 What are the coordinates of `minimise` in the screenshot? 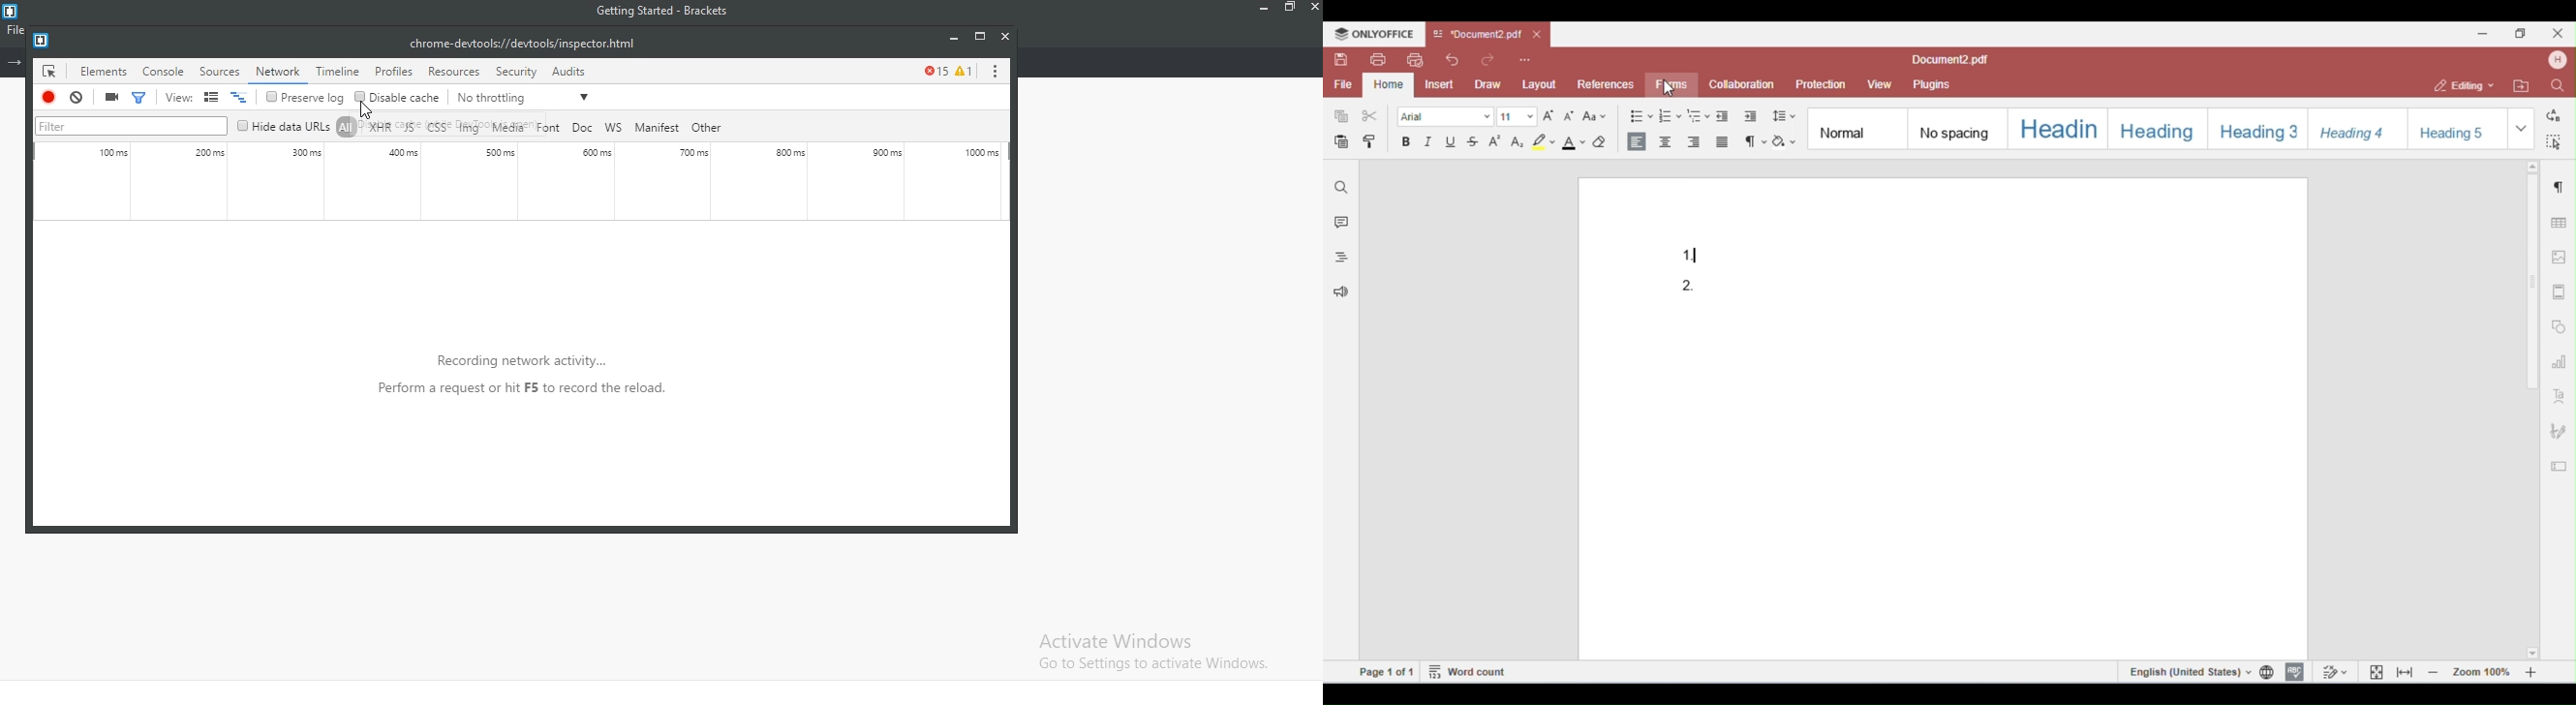 It's located at (1257, 11).